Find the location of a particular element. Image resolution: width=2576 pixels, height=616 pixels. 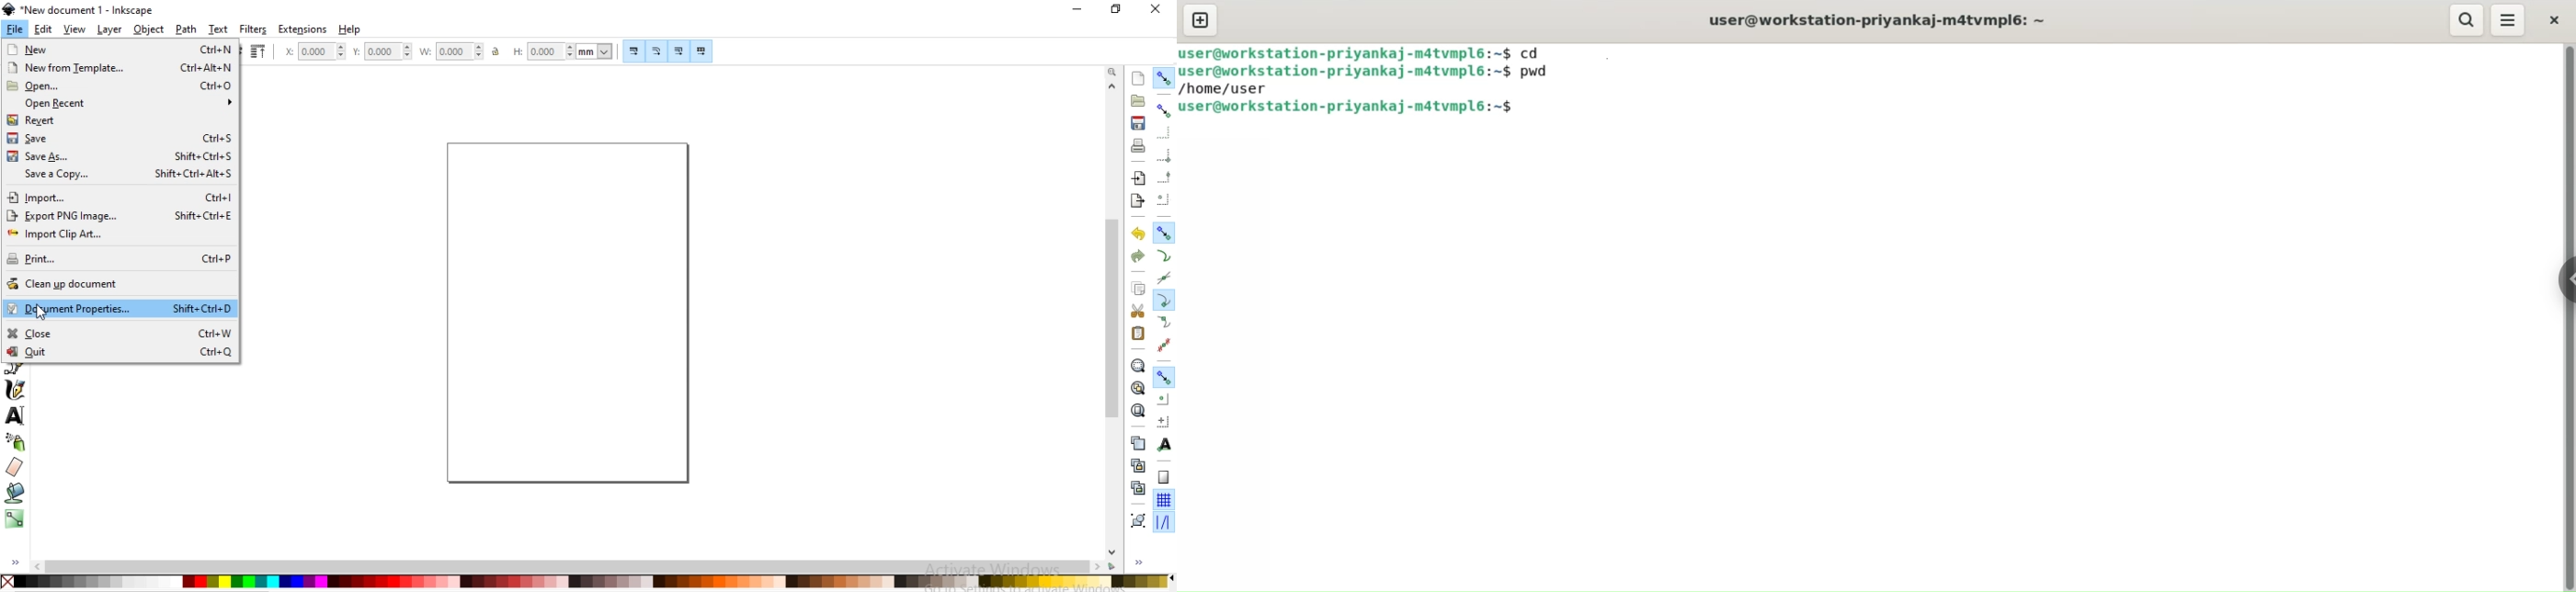

redo is located at coordinates (1138, 256).